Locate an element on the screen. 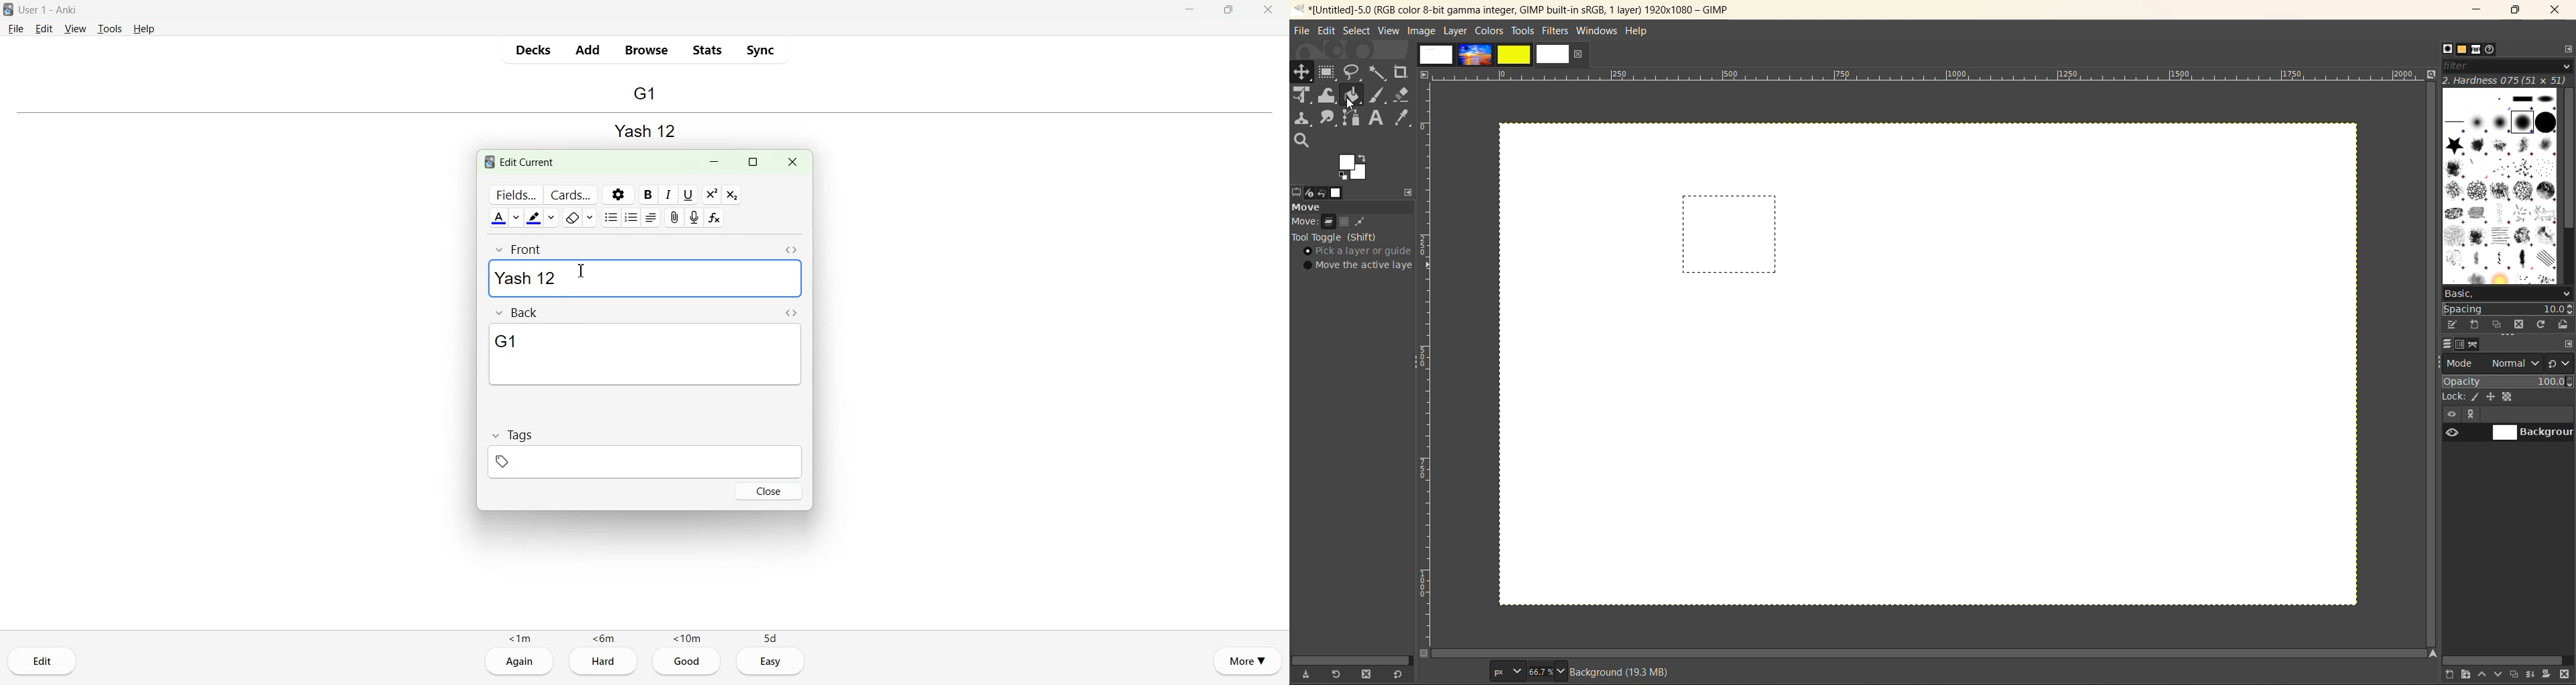 The image size is (2576, 700). file is located at coordinates (1303, 31).